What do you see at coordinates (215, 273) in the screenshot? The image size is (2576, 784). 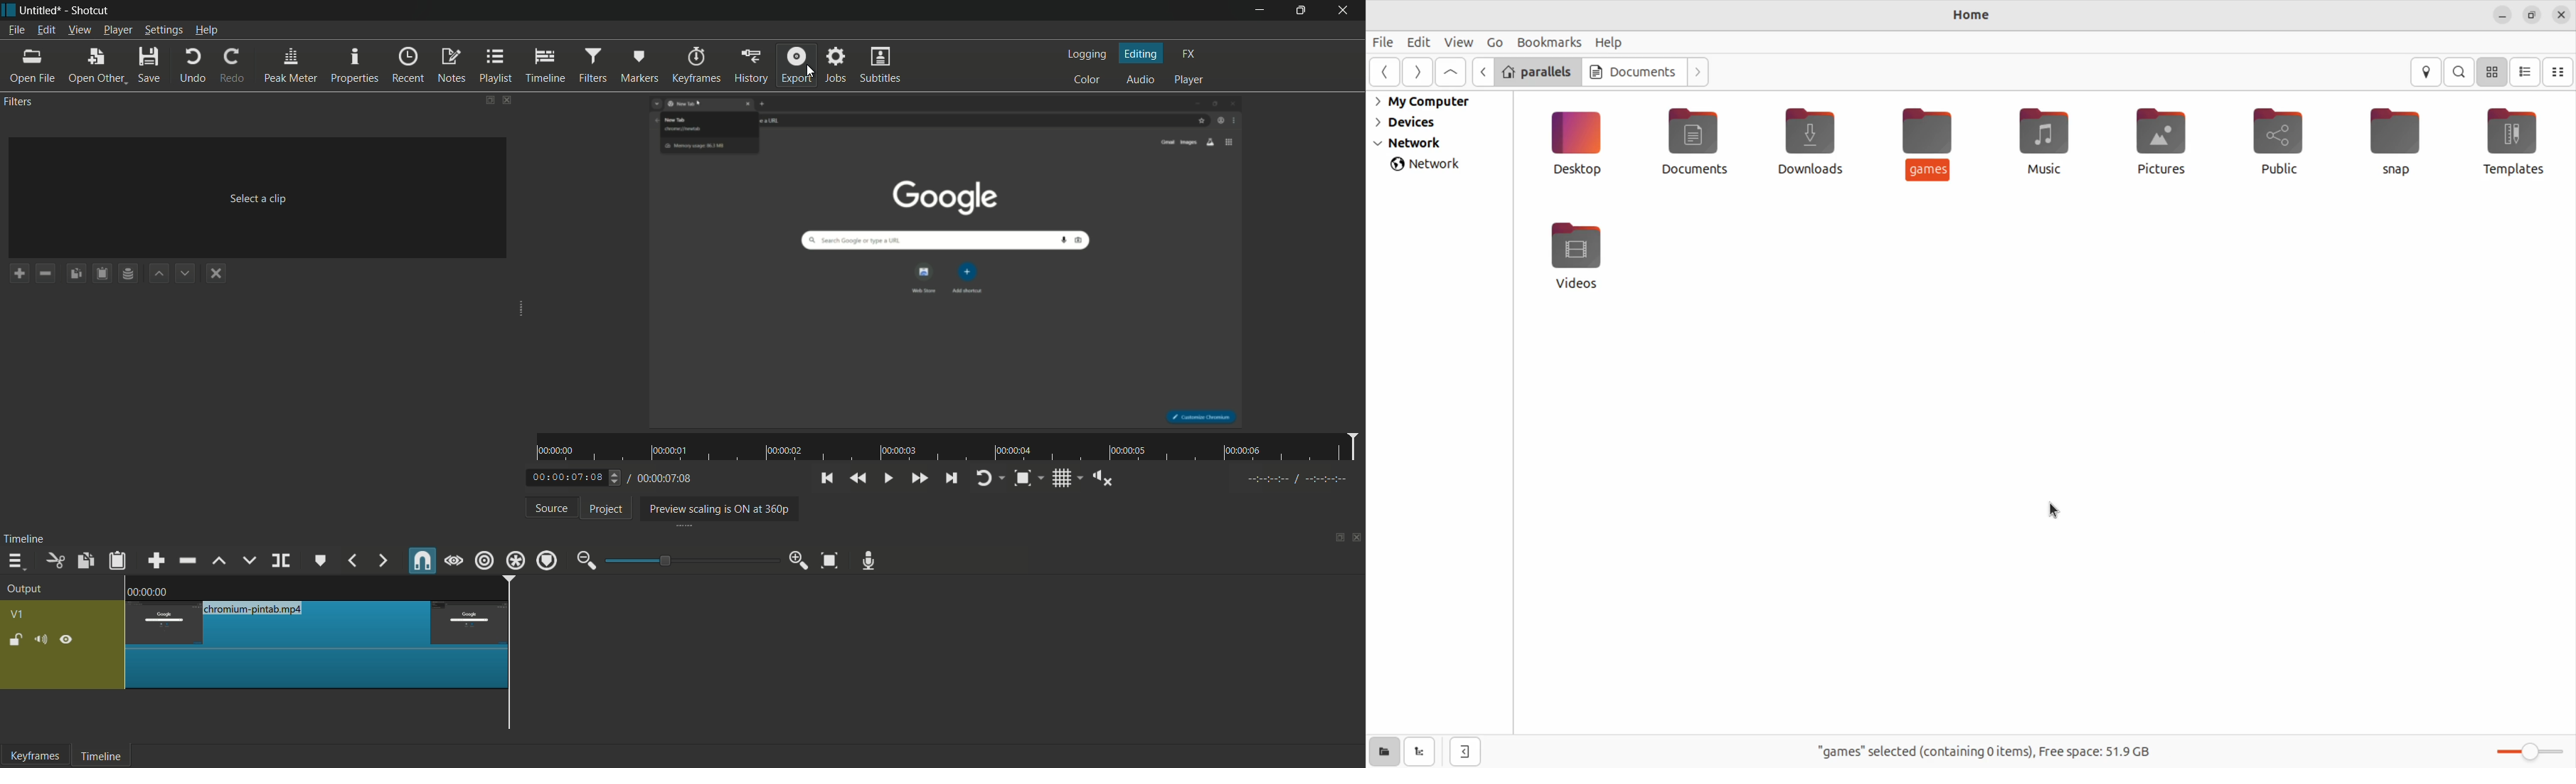 I see `deselect a filter` at bounding box center [215, 273].